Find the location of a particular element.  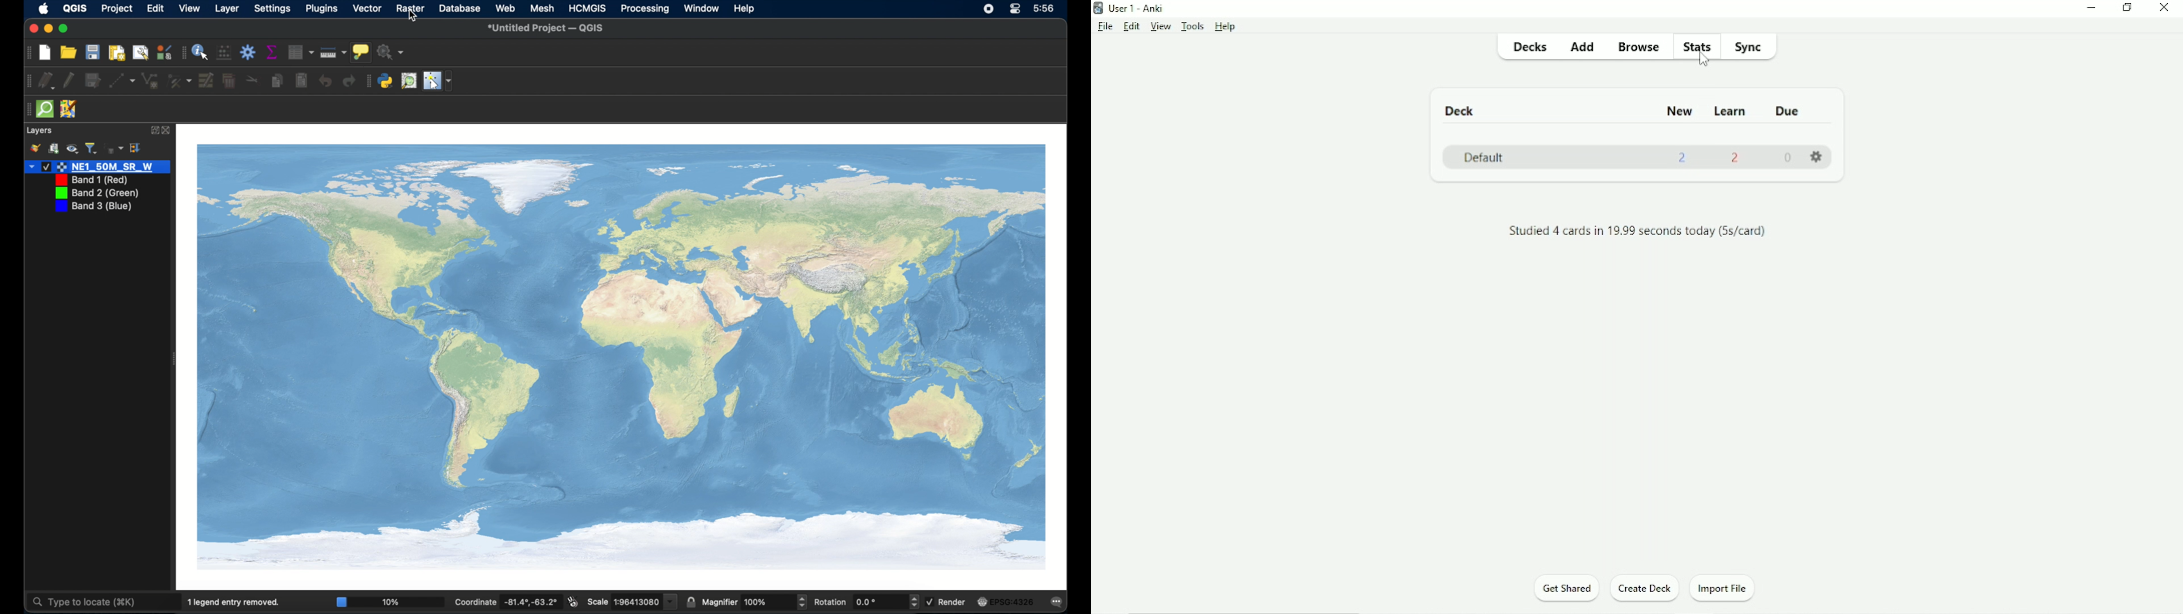

vector is located at coordinates (367, 8).